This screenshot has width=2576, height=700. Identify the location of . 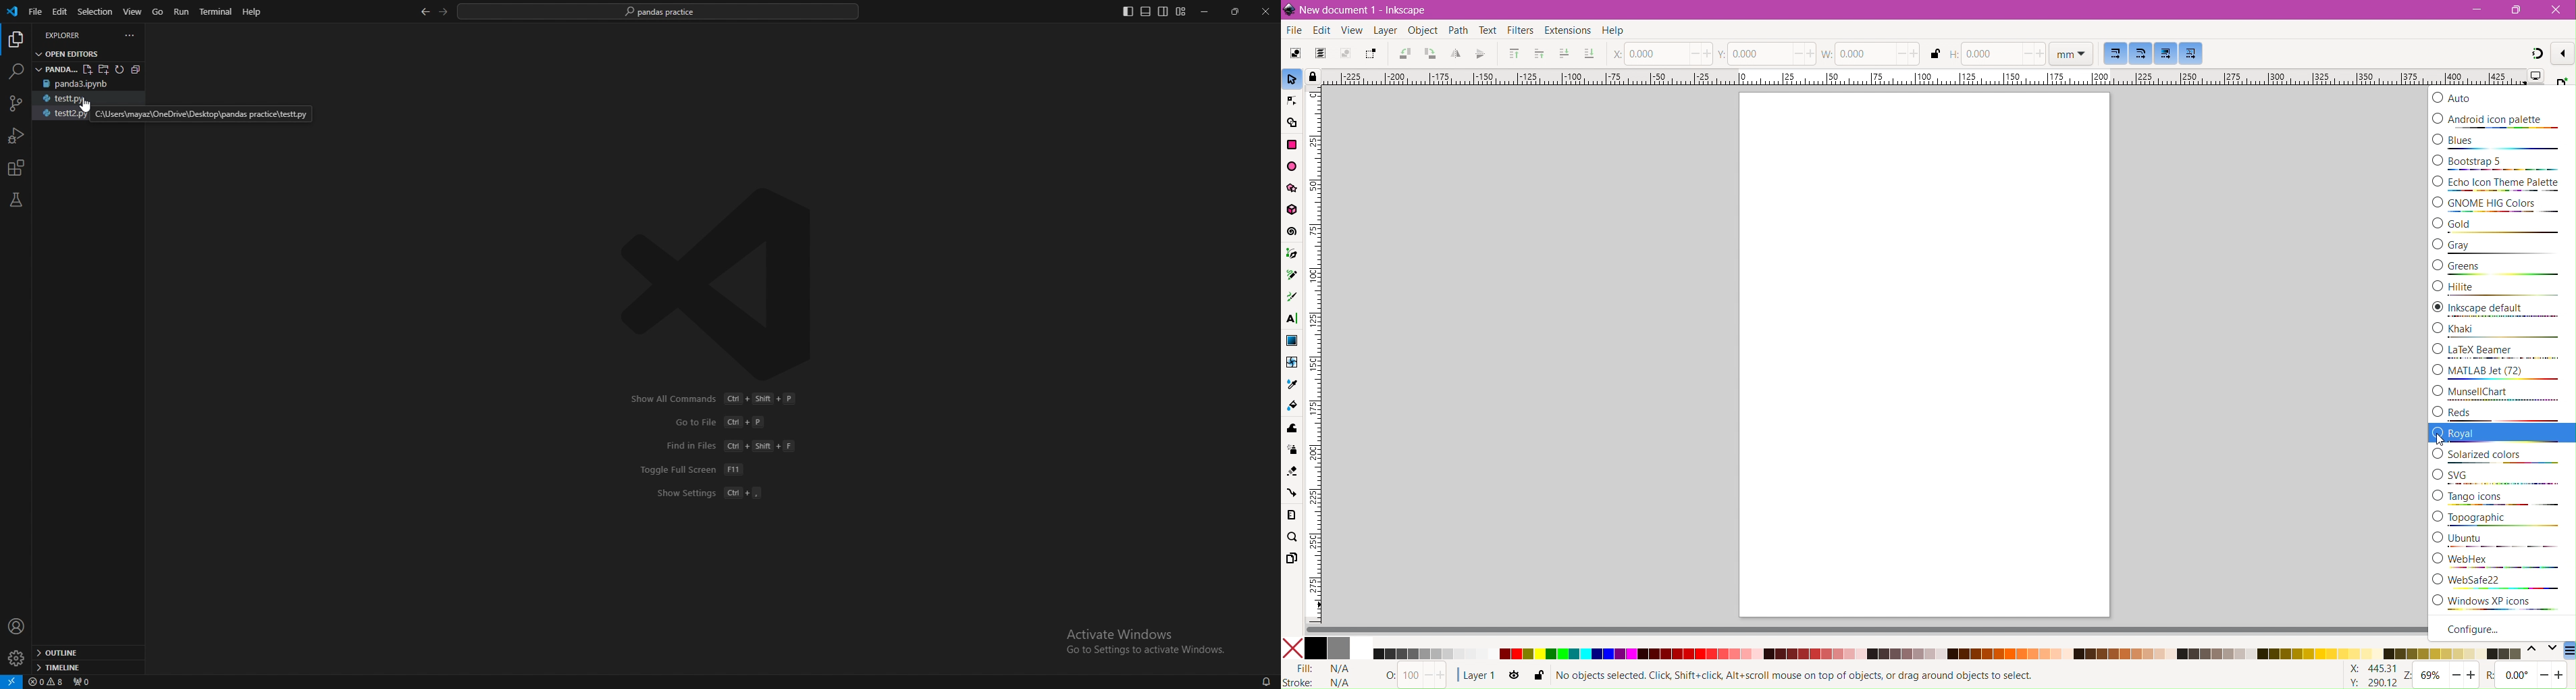
(2561, 80).